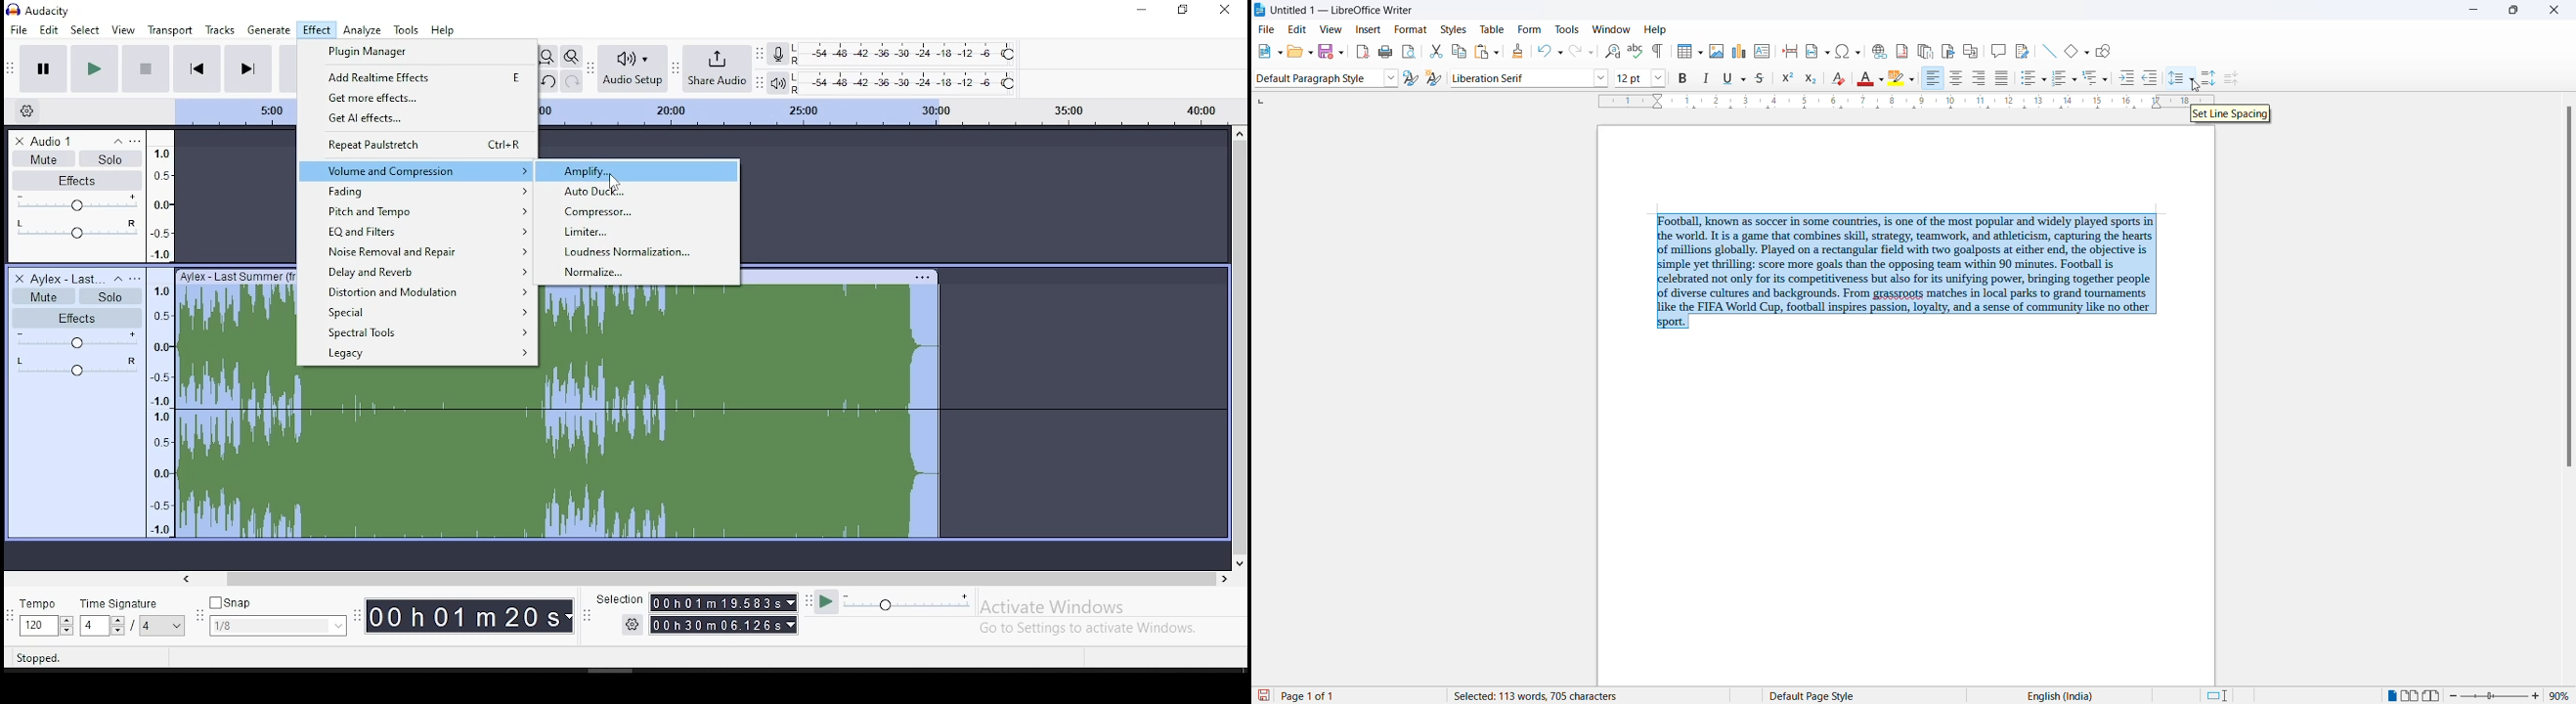 Image resolution: width=2576 pixels, height=728 pixels. Describe the element at coordinates (1719, 52) in the screenshot. I see `insert images` at that location.